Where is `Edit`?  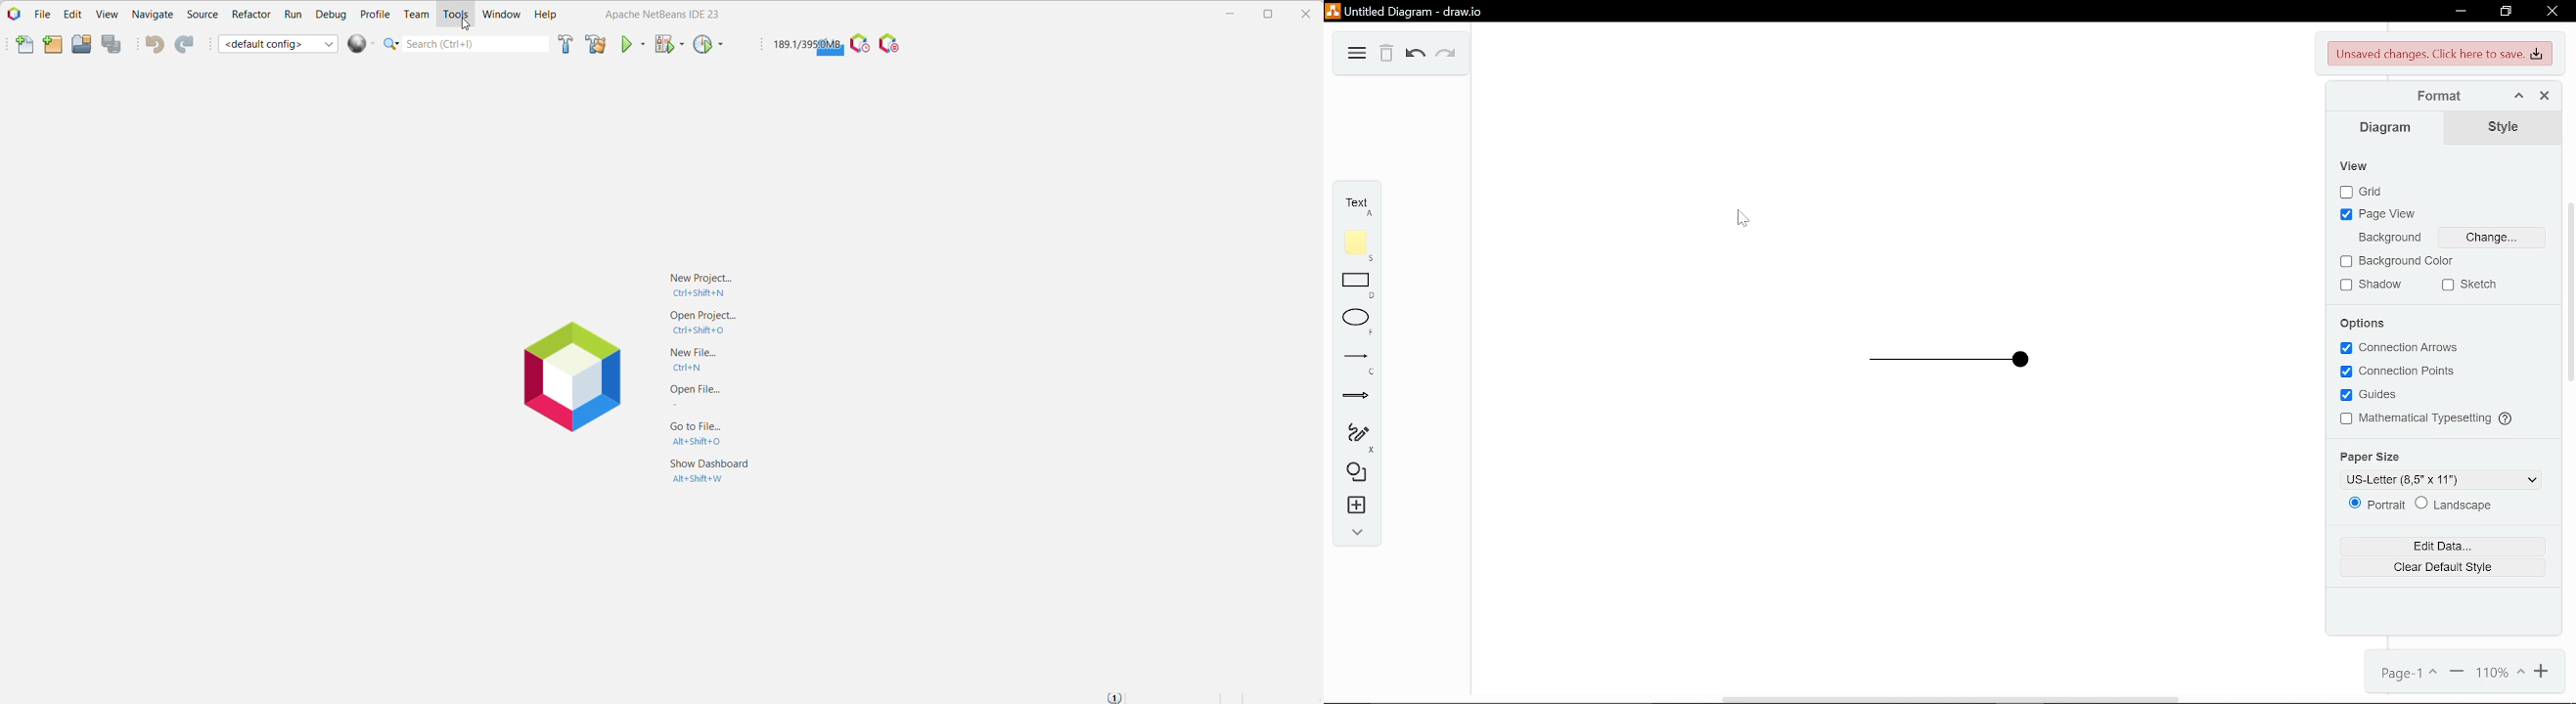
Edit is located at coordinates (70, 15).